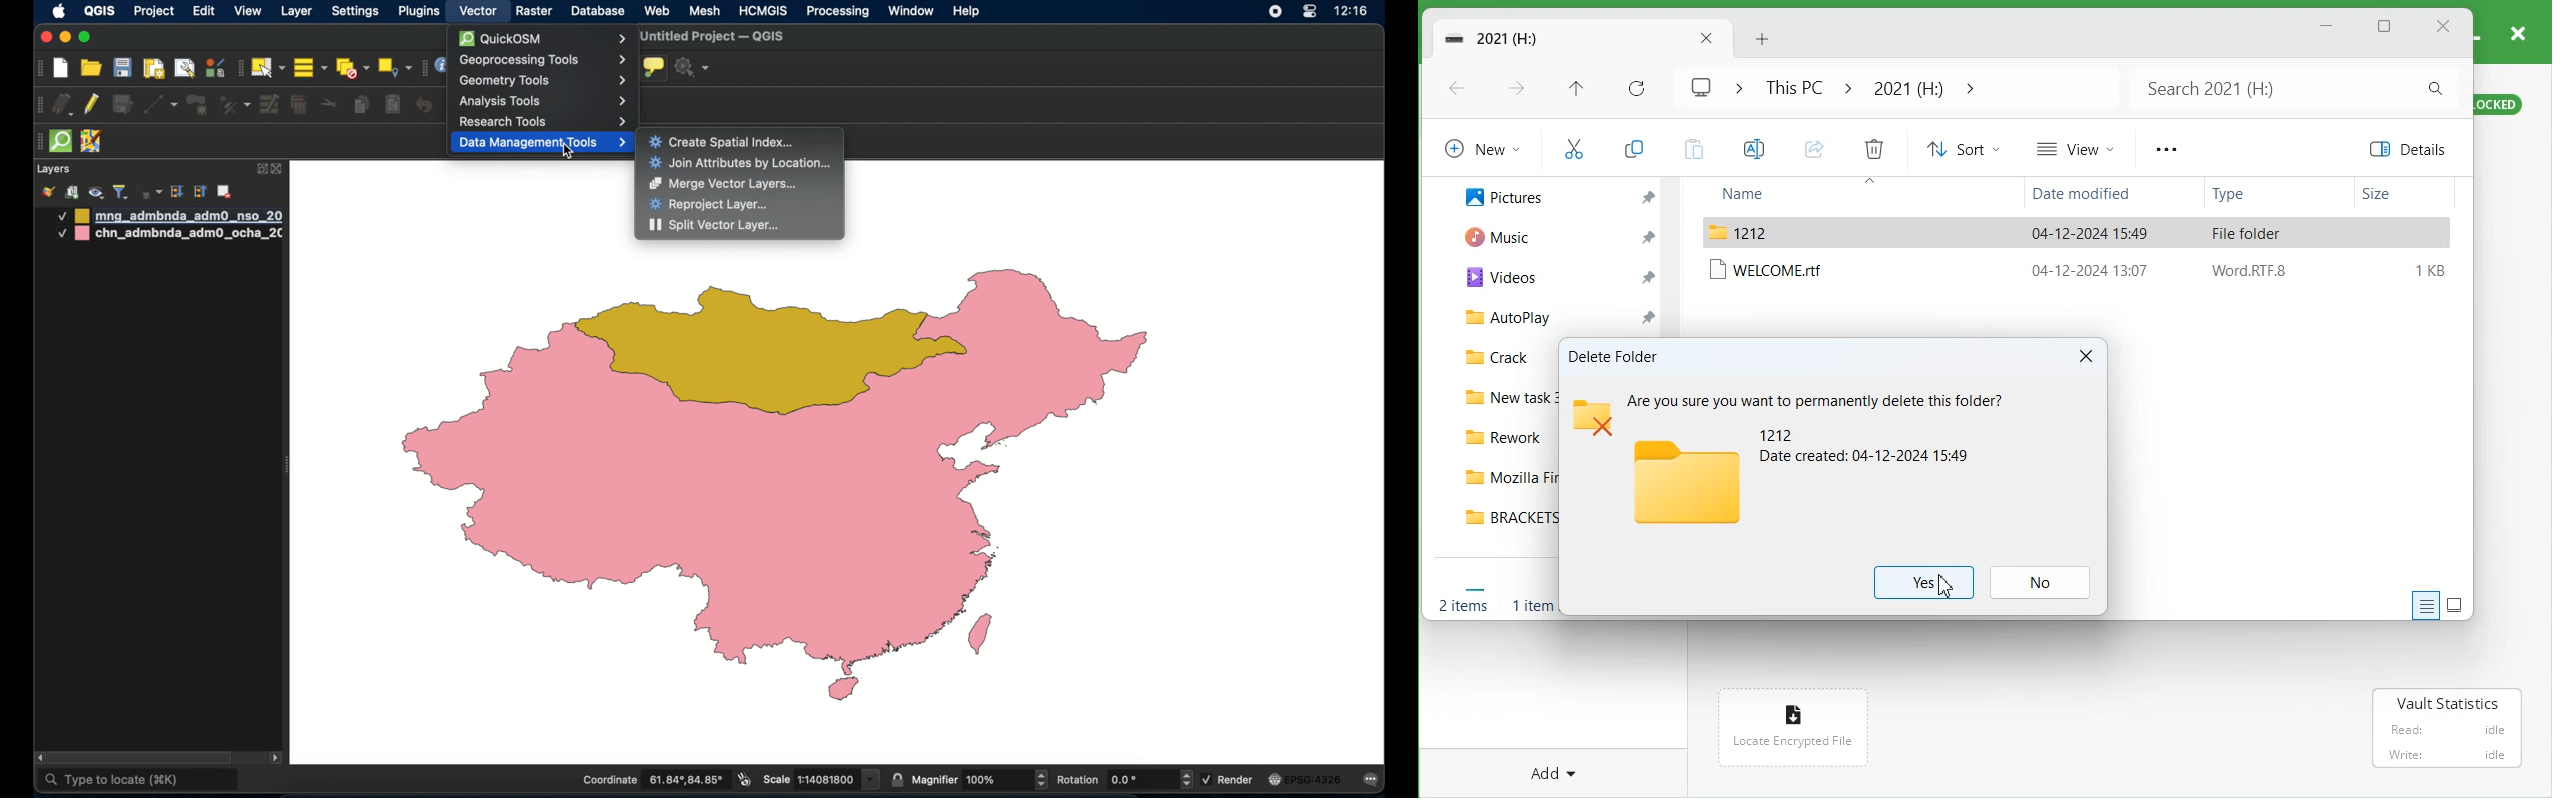 This screenshot has width=2576, height=812. Describe the element at coordinates (92, 69) in the screenshot. I see `open project` at that location.